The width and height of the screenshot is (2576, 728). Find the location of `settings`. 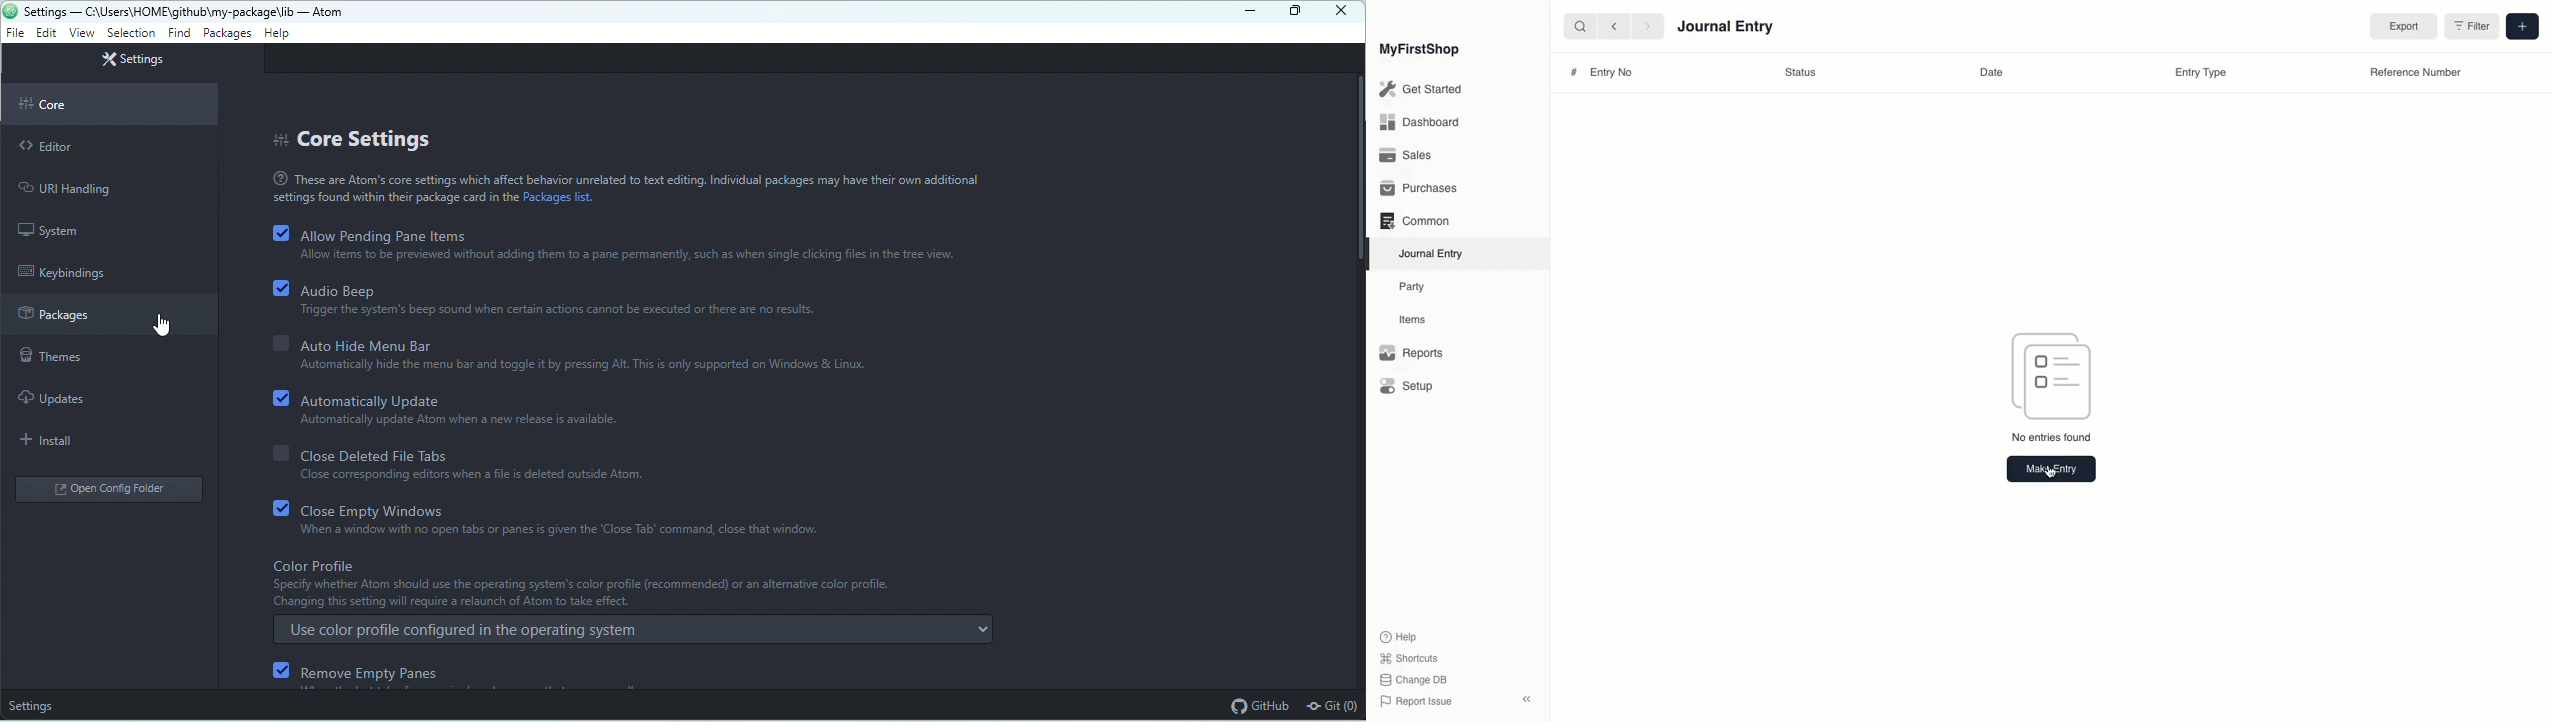

settings is located at coordinates (131, 61).